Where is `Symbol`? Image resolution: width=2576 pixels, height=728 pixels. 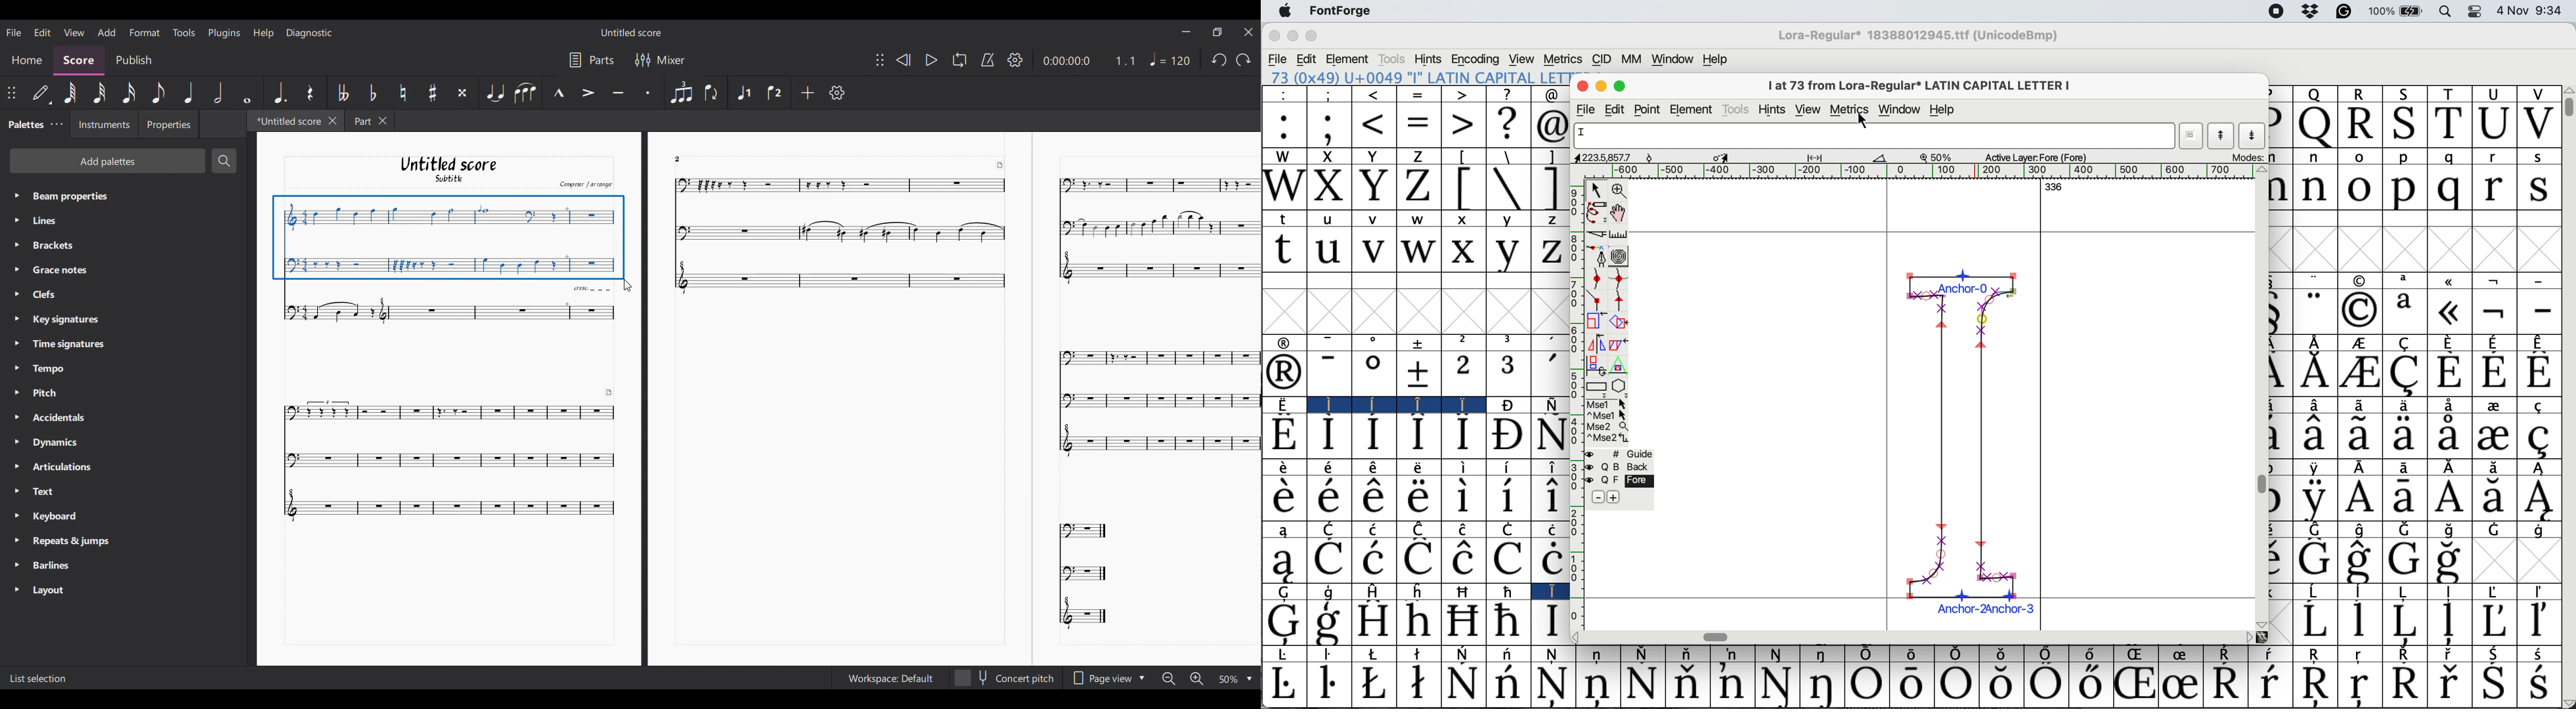 Symbol is located at coordinates (2094, 655).